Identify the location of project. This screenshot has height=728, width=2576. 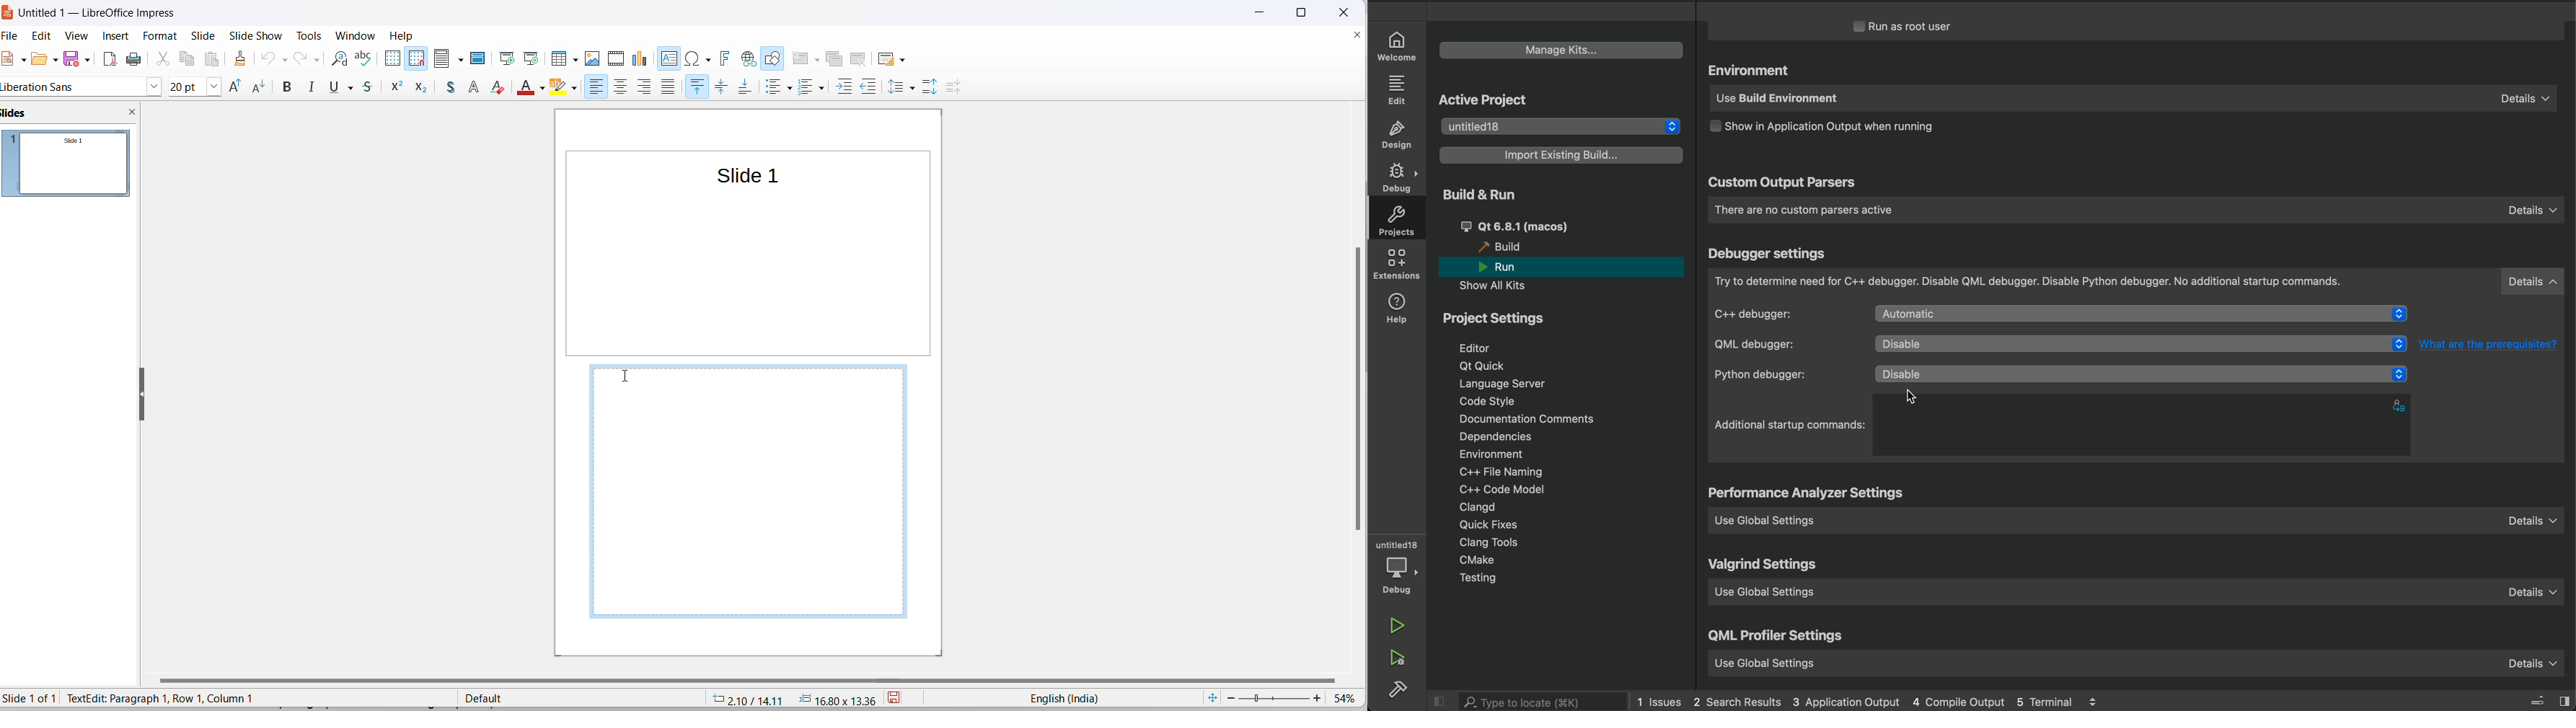
(1500, 322).